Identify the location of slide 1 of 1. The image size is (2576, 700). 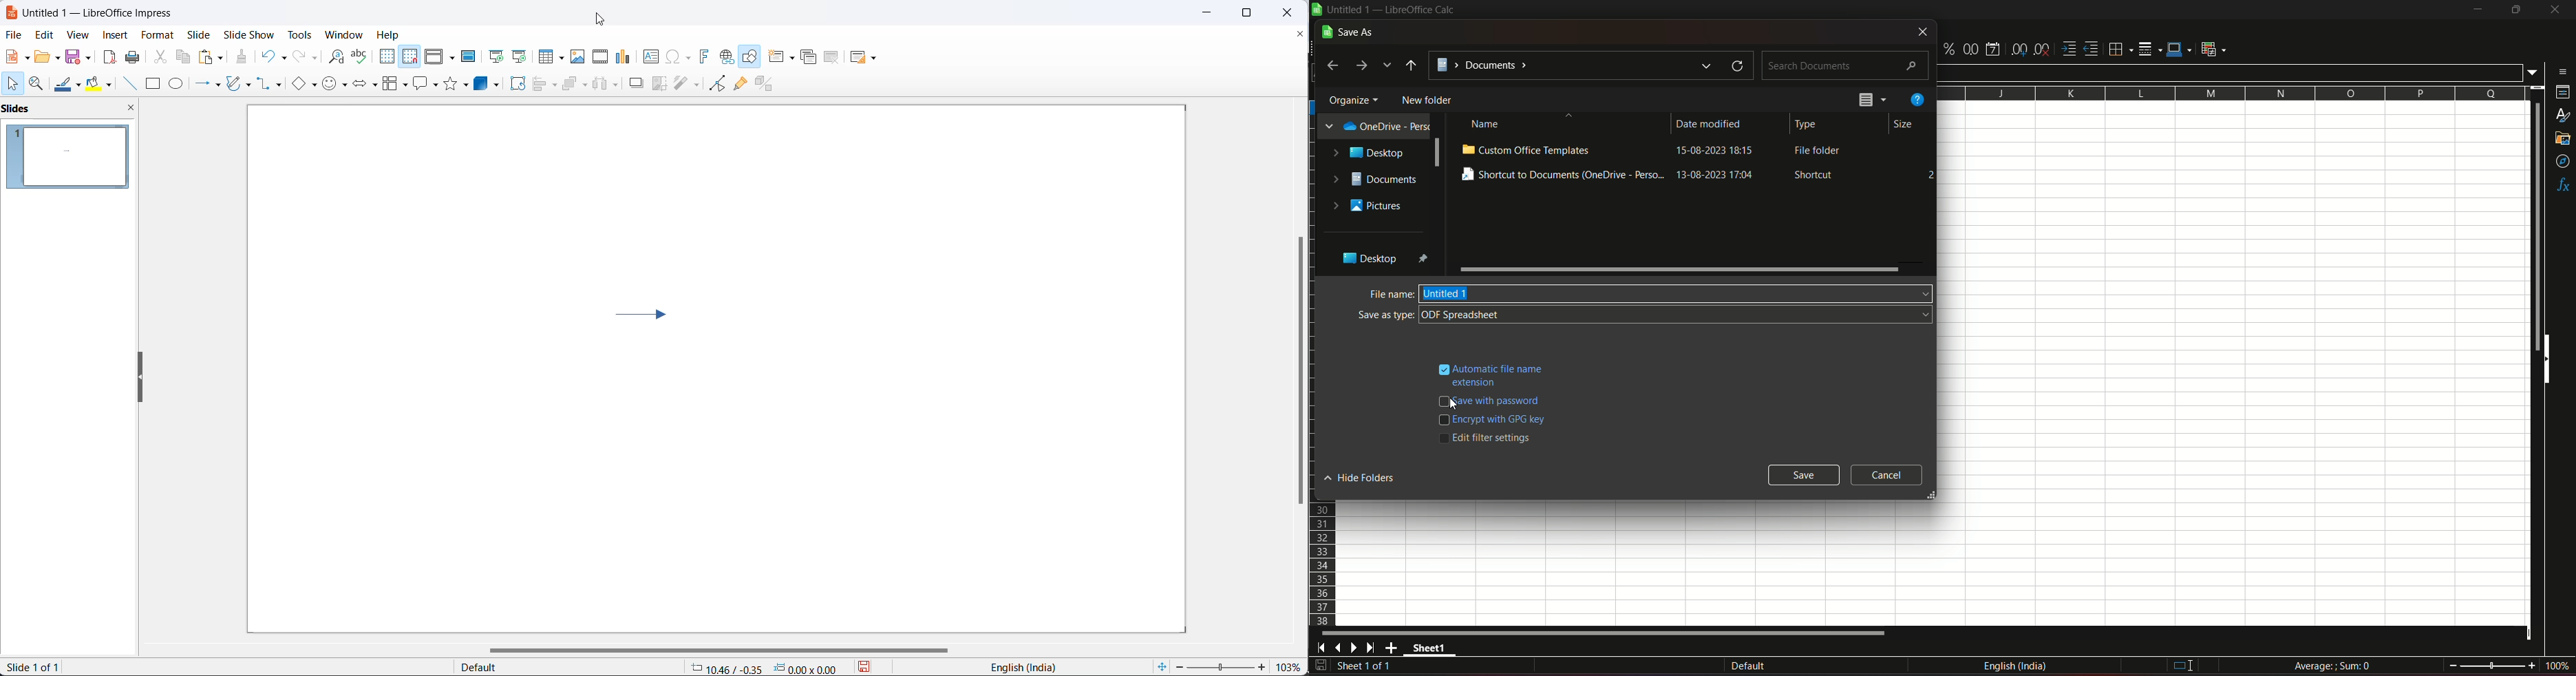
(41, 668).